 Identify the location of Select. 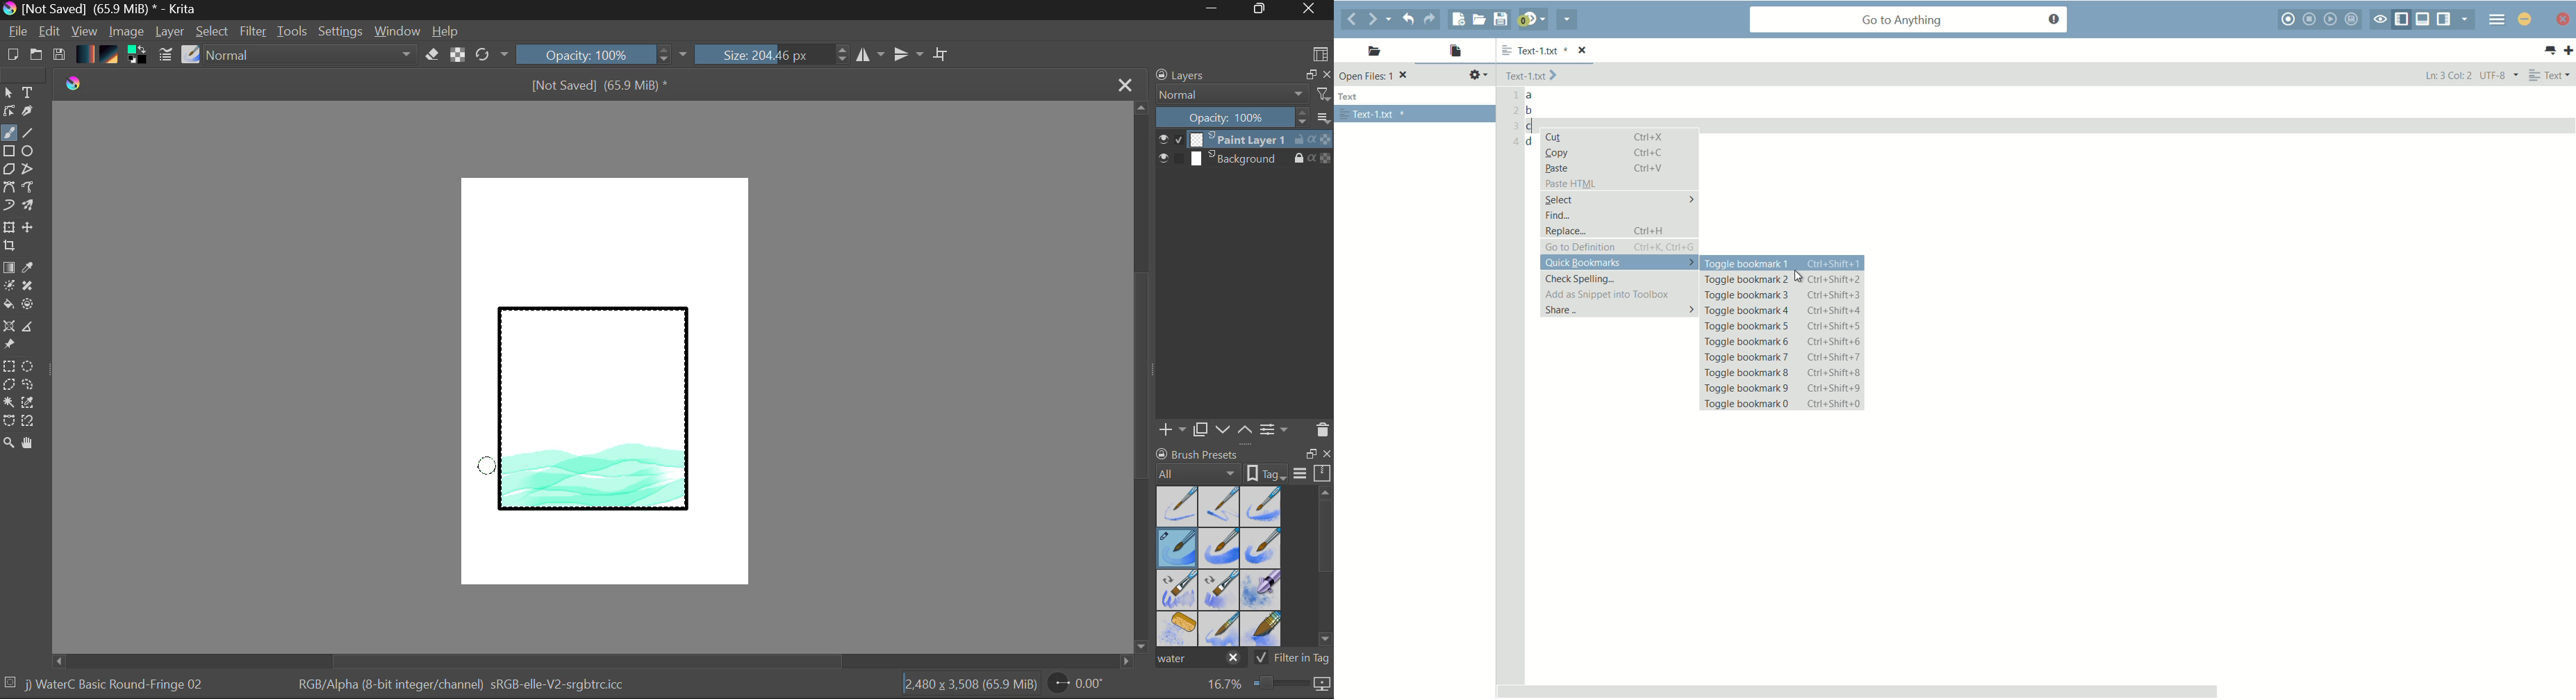
(8, 93).